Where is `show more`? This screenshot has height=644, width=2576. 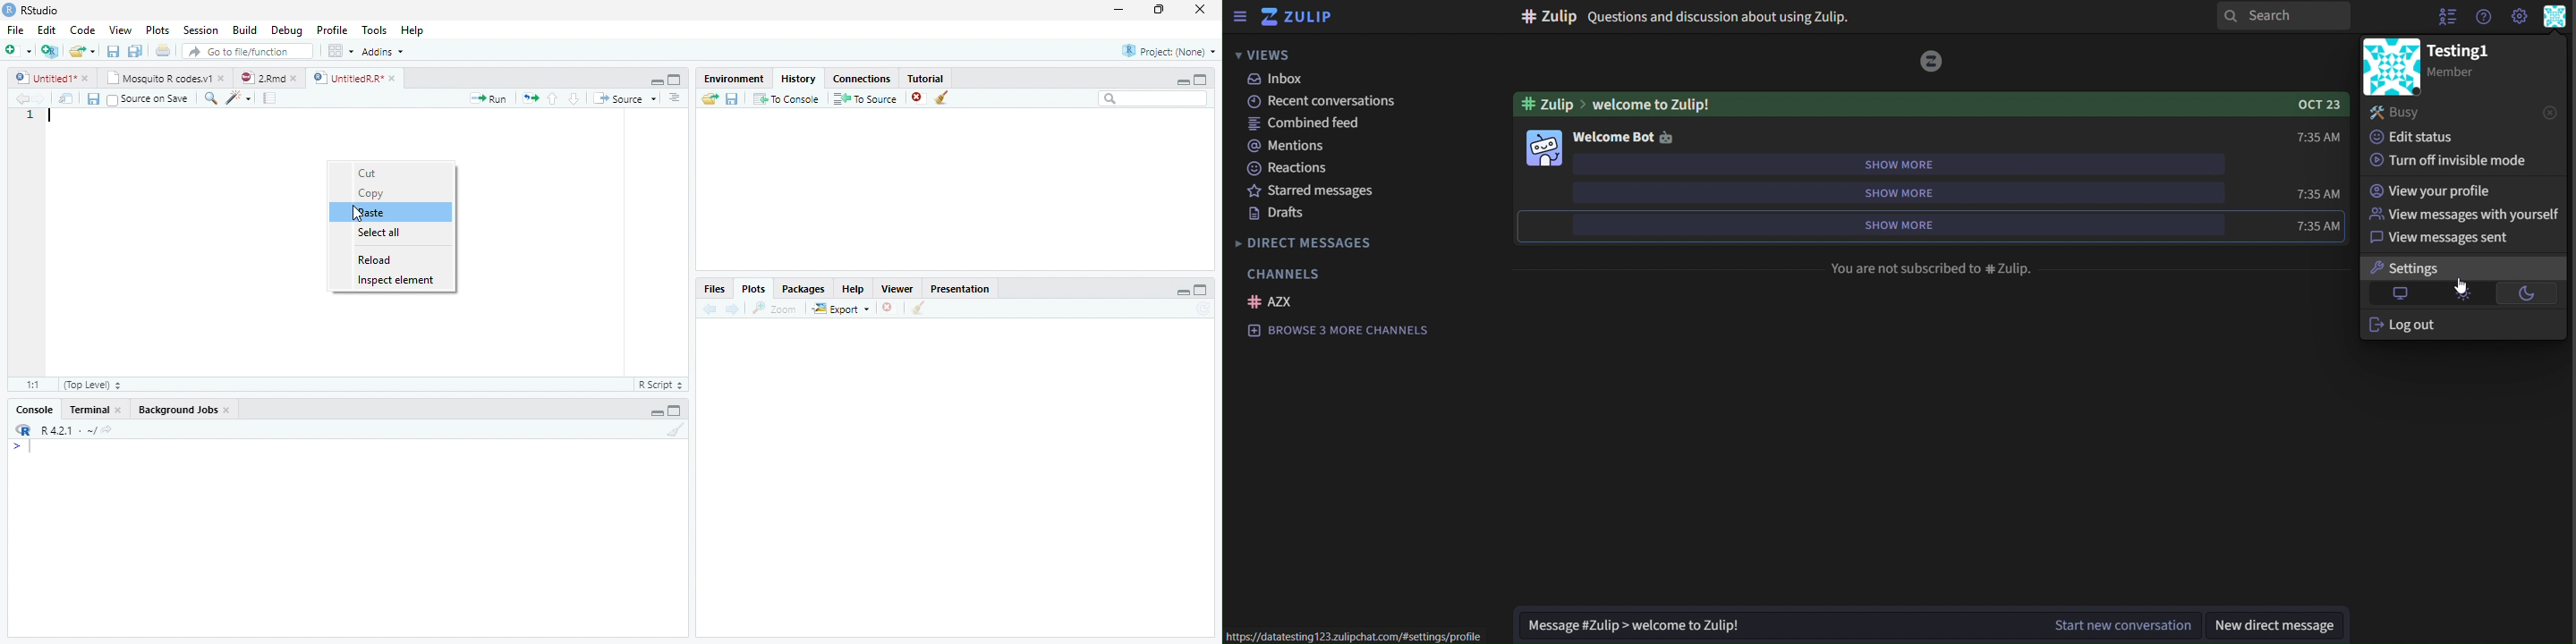 show more is located at coordinates (1903, 193).